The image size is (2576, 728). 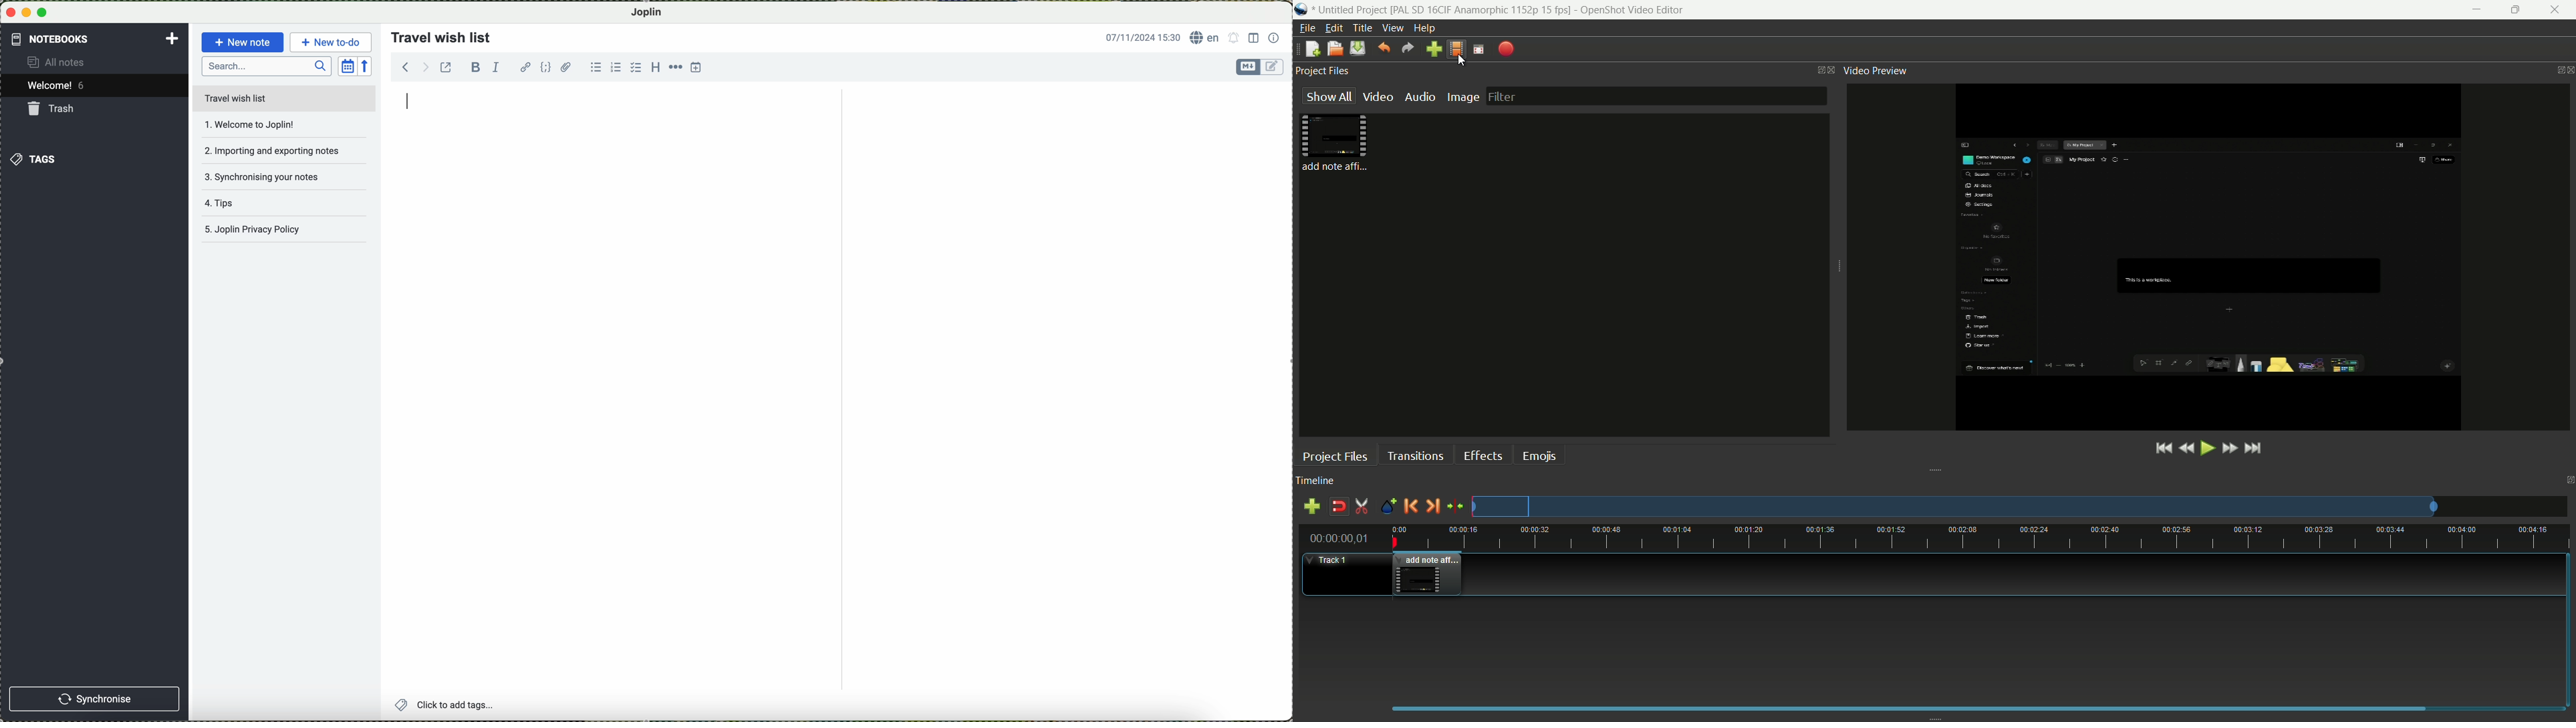 I want to click on emojis, so click(x=1539, y=455).